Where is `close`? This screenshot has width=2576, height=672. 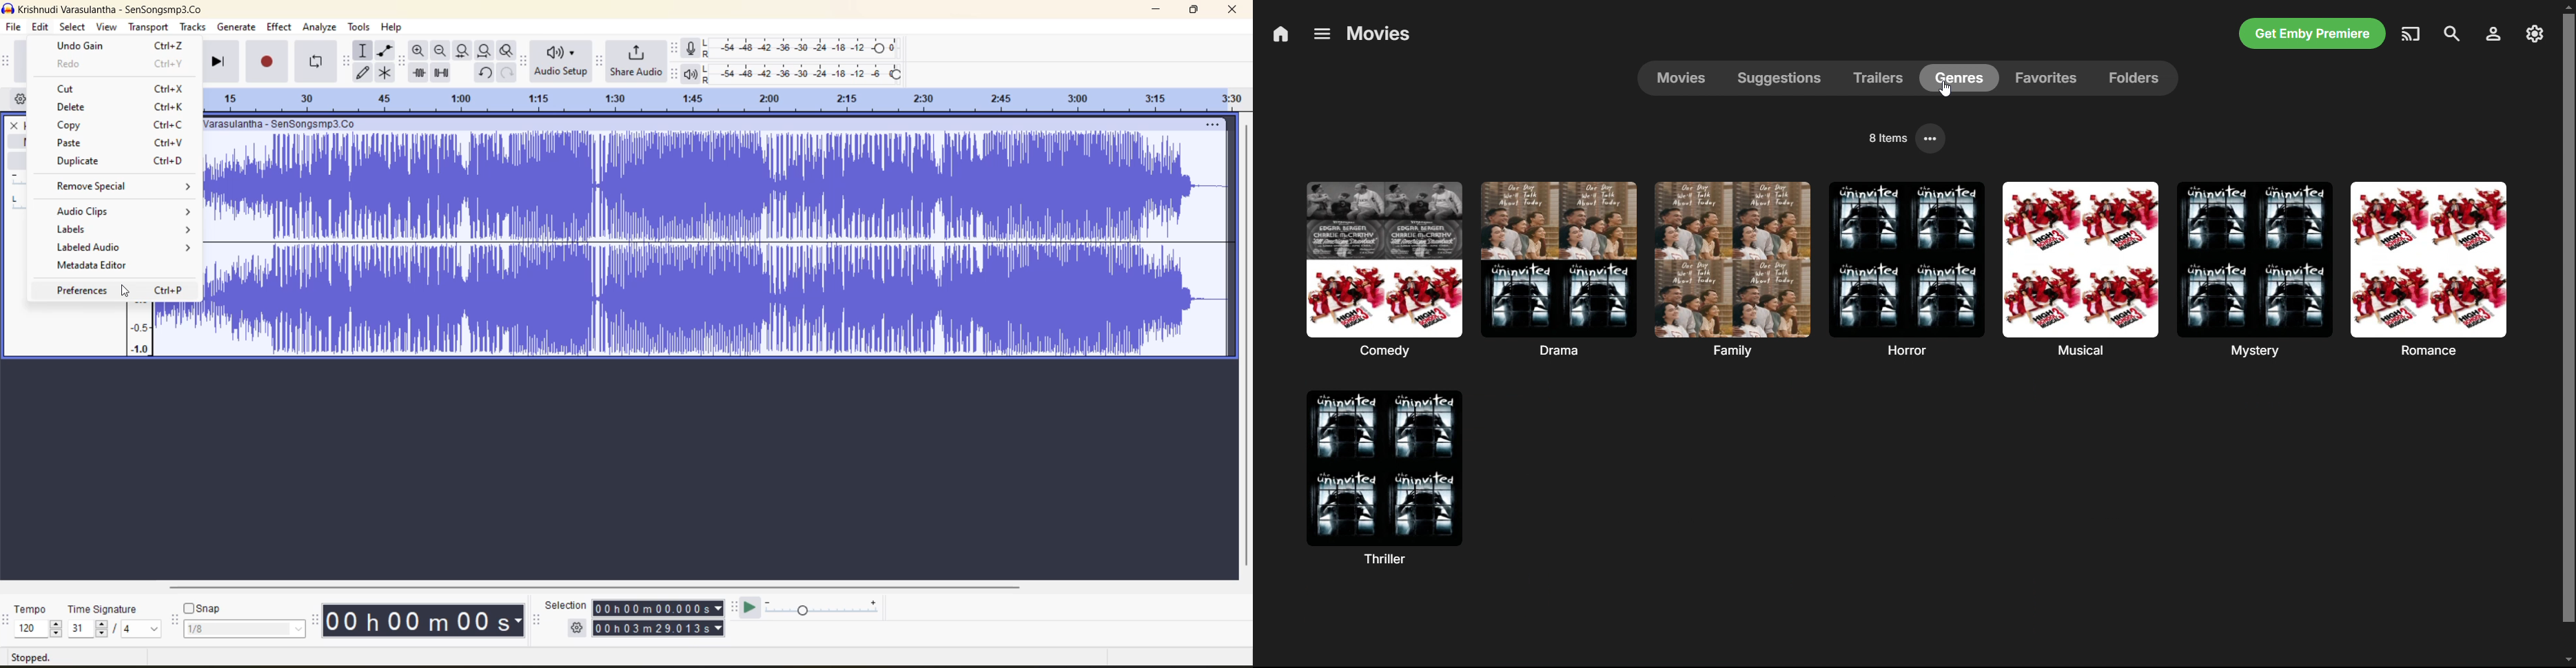 close is located at coordinates (1234, 10).